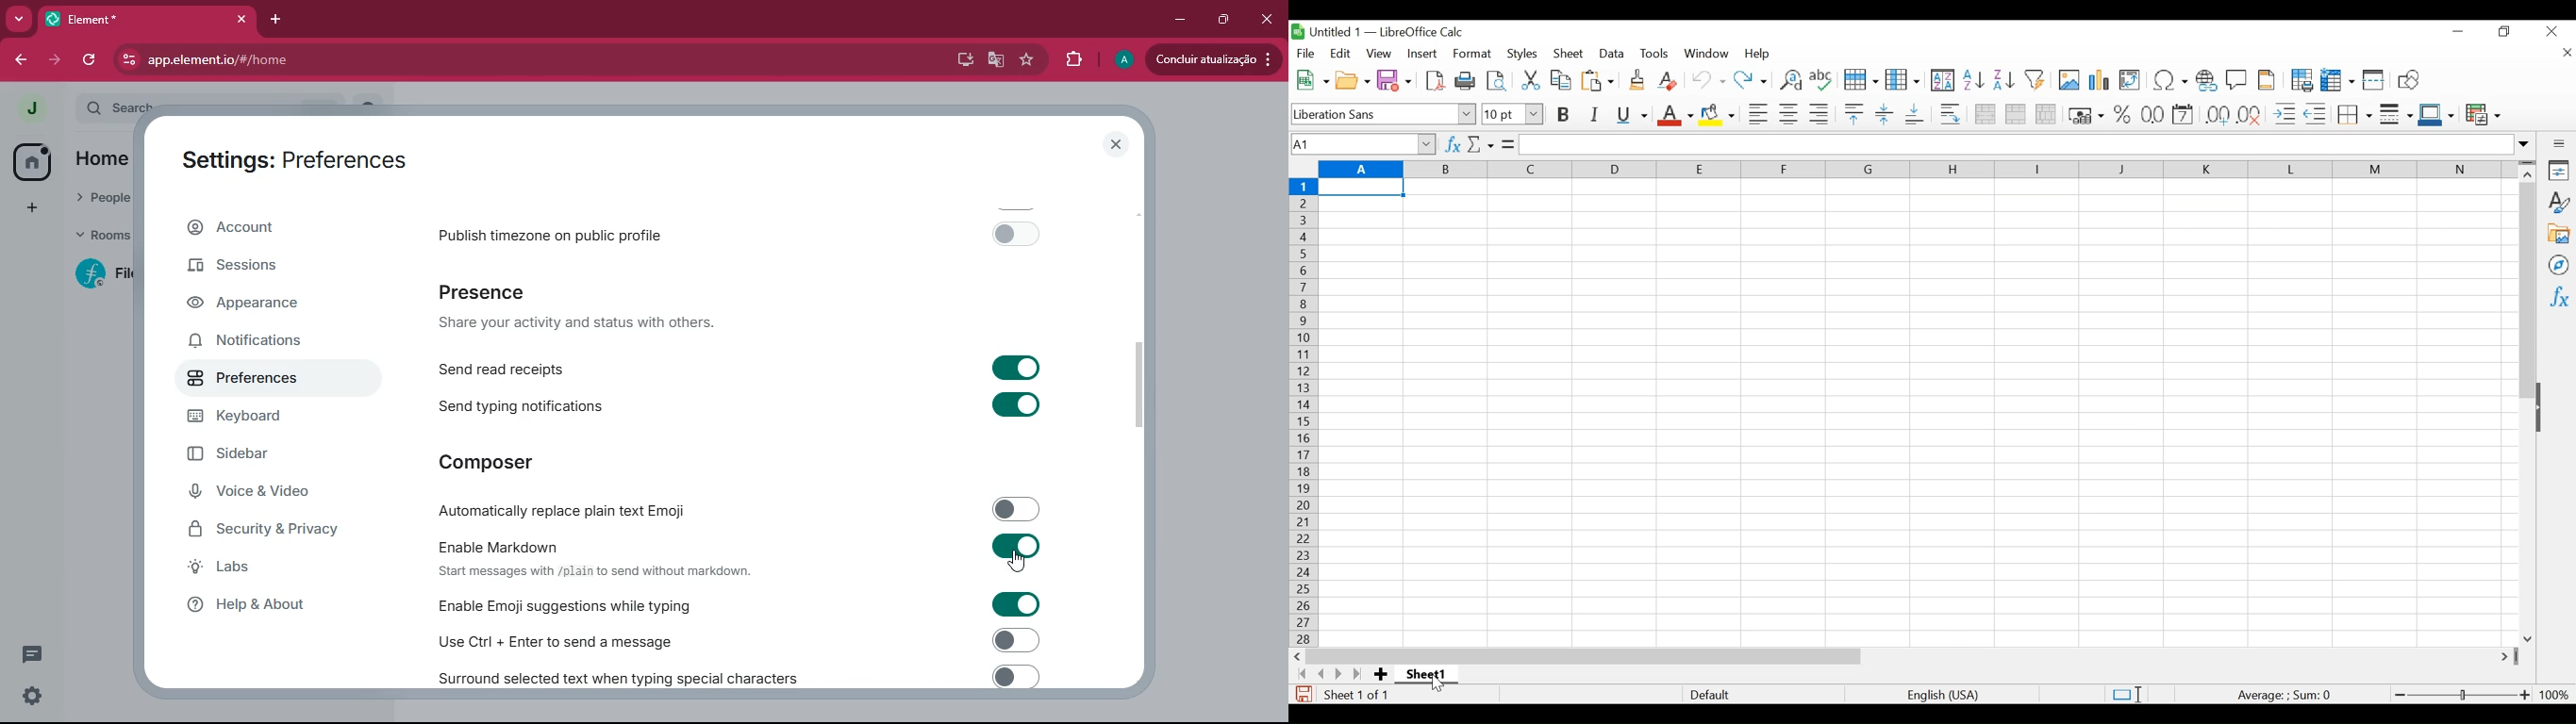 Image resolution: width=2576 pixels, height=728 pixels. Describe the element at coordinates (2251, 115) in the screenshot. I see `Delete Decimal` at that location.